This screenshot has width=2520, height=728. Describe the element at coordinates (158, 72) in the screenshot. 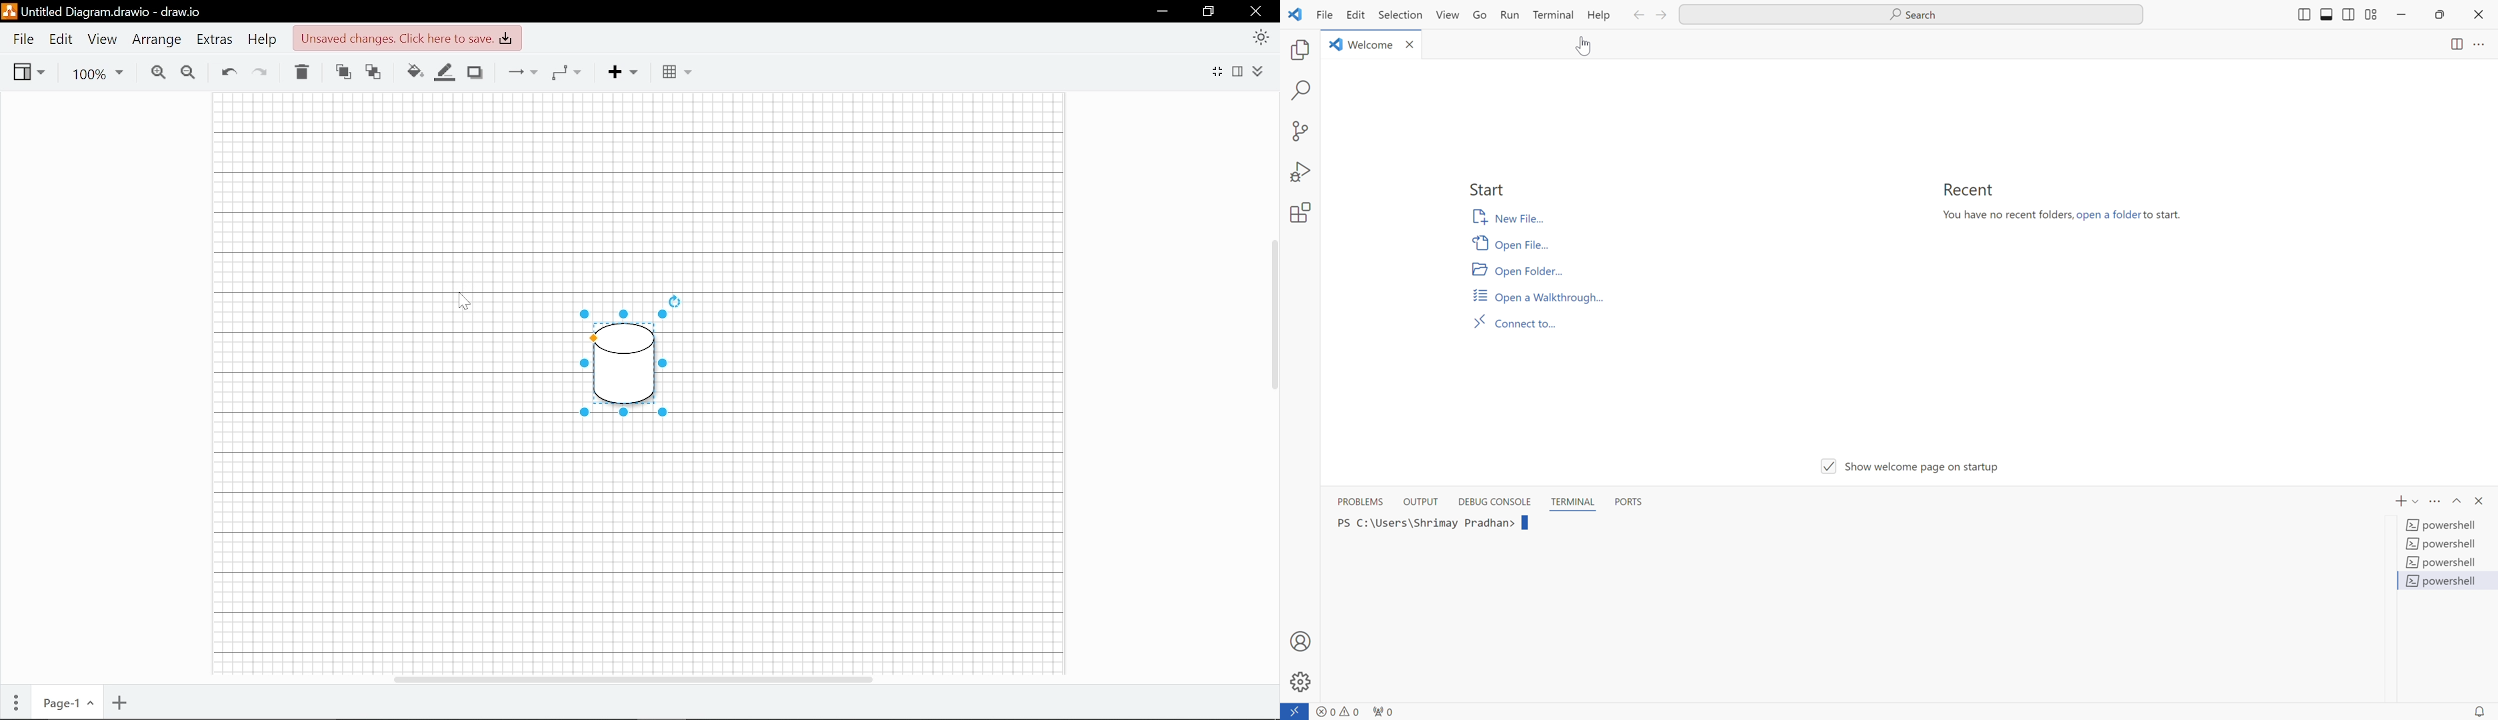

I see `Zoom in` at that location.